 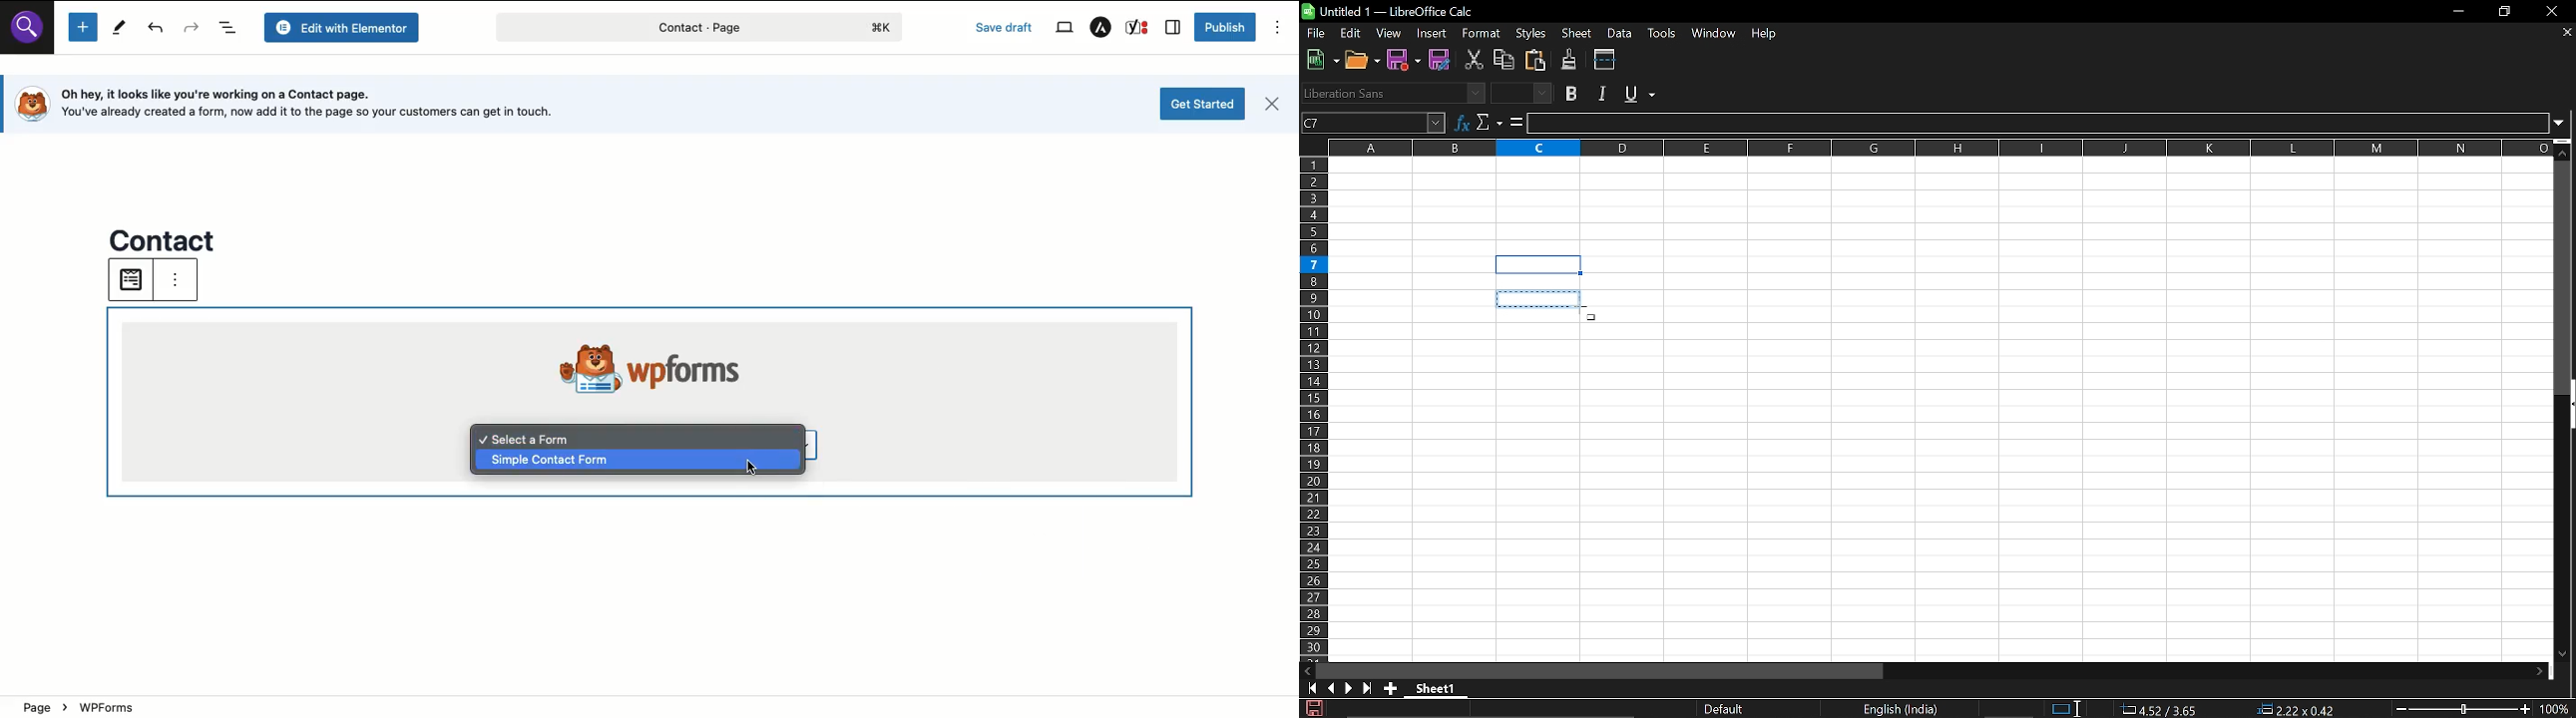 I want to click on Input line, so click(x=2038, y=124).